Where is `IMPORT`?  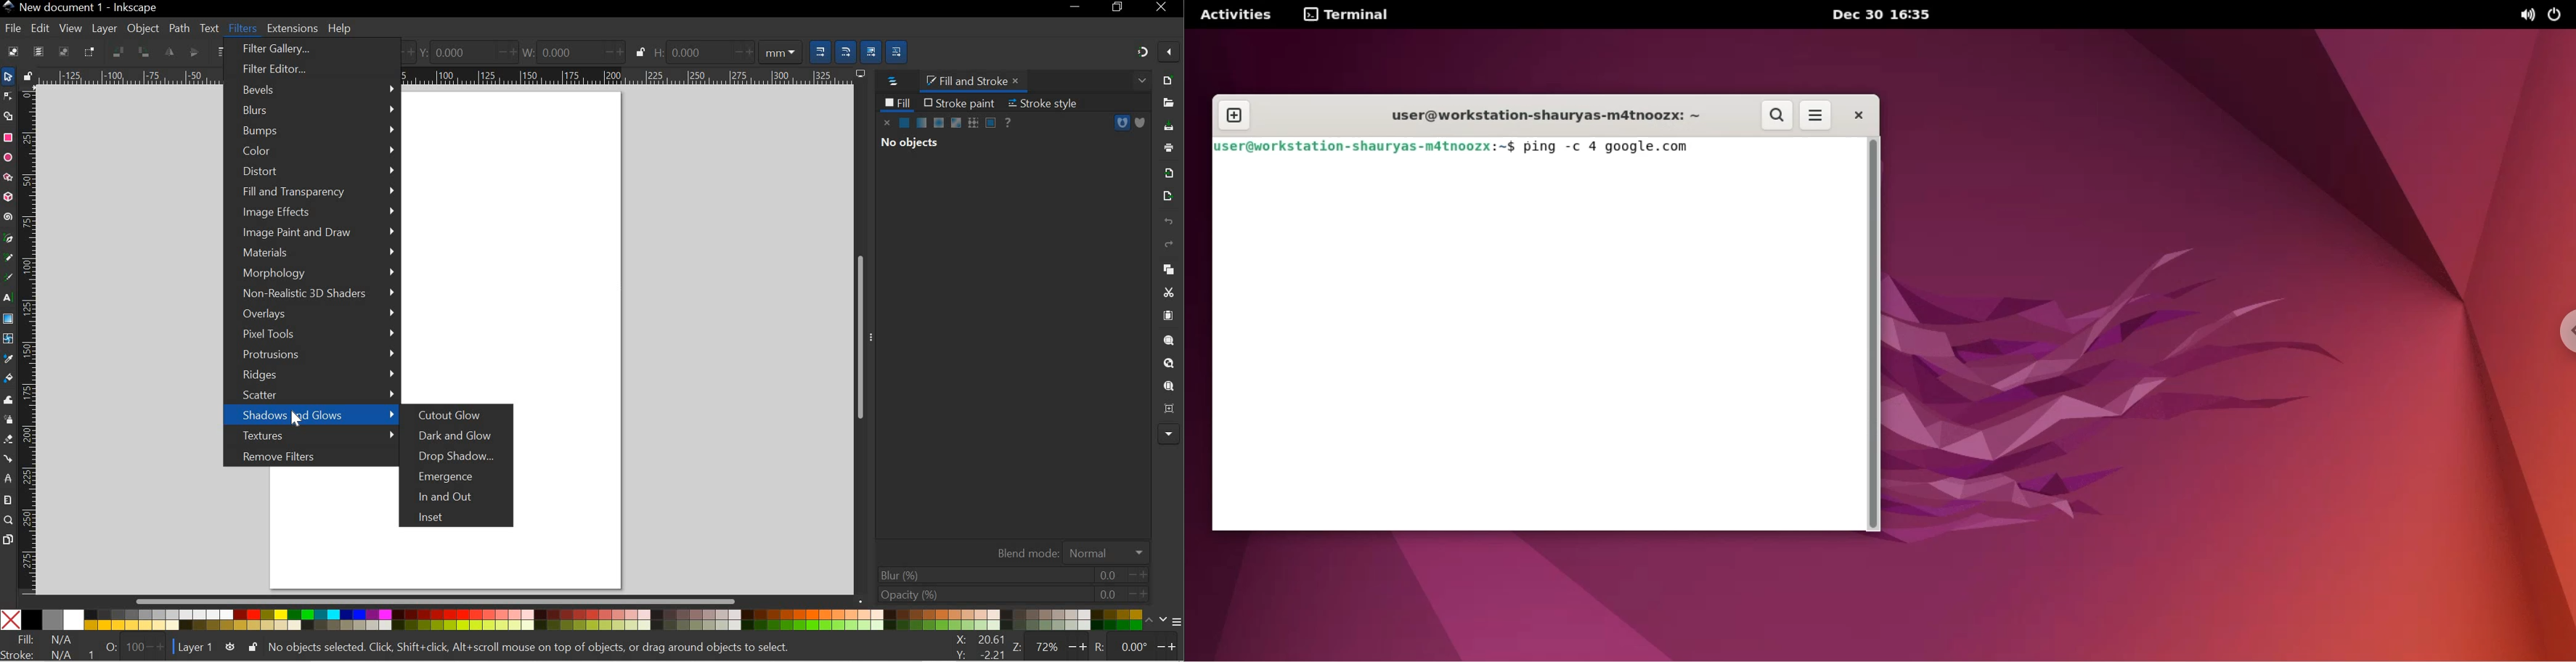 IMPORT is located at coordinates (1169, 171).